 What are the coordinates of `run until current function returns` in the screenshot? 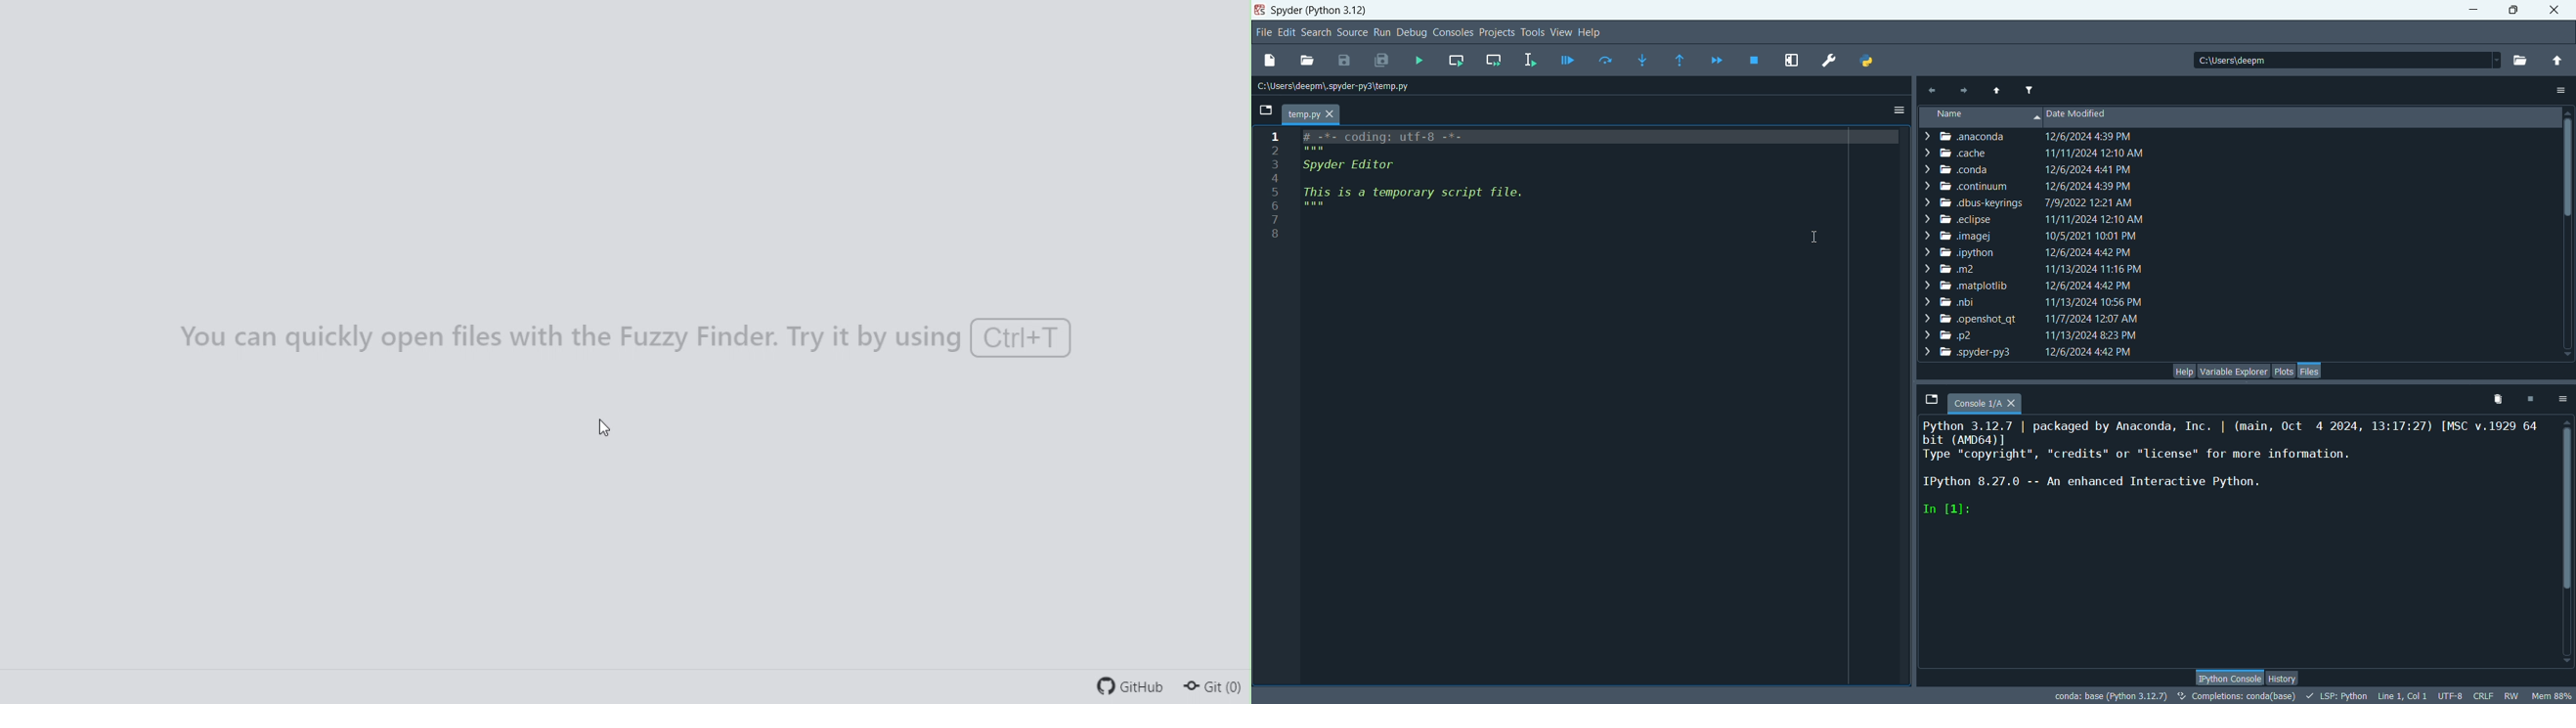 It's located at (1678, 60).